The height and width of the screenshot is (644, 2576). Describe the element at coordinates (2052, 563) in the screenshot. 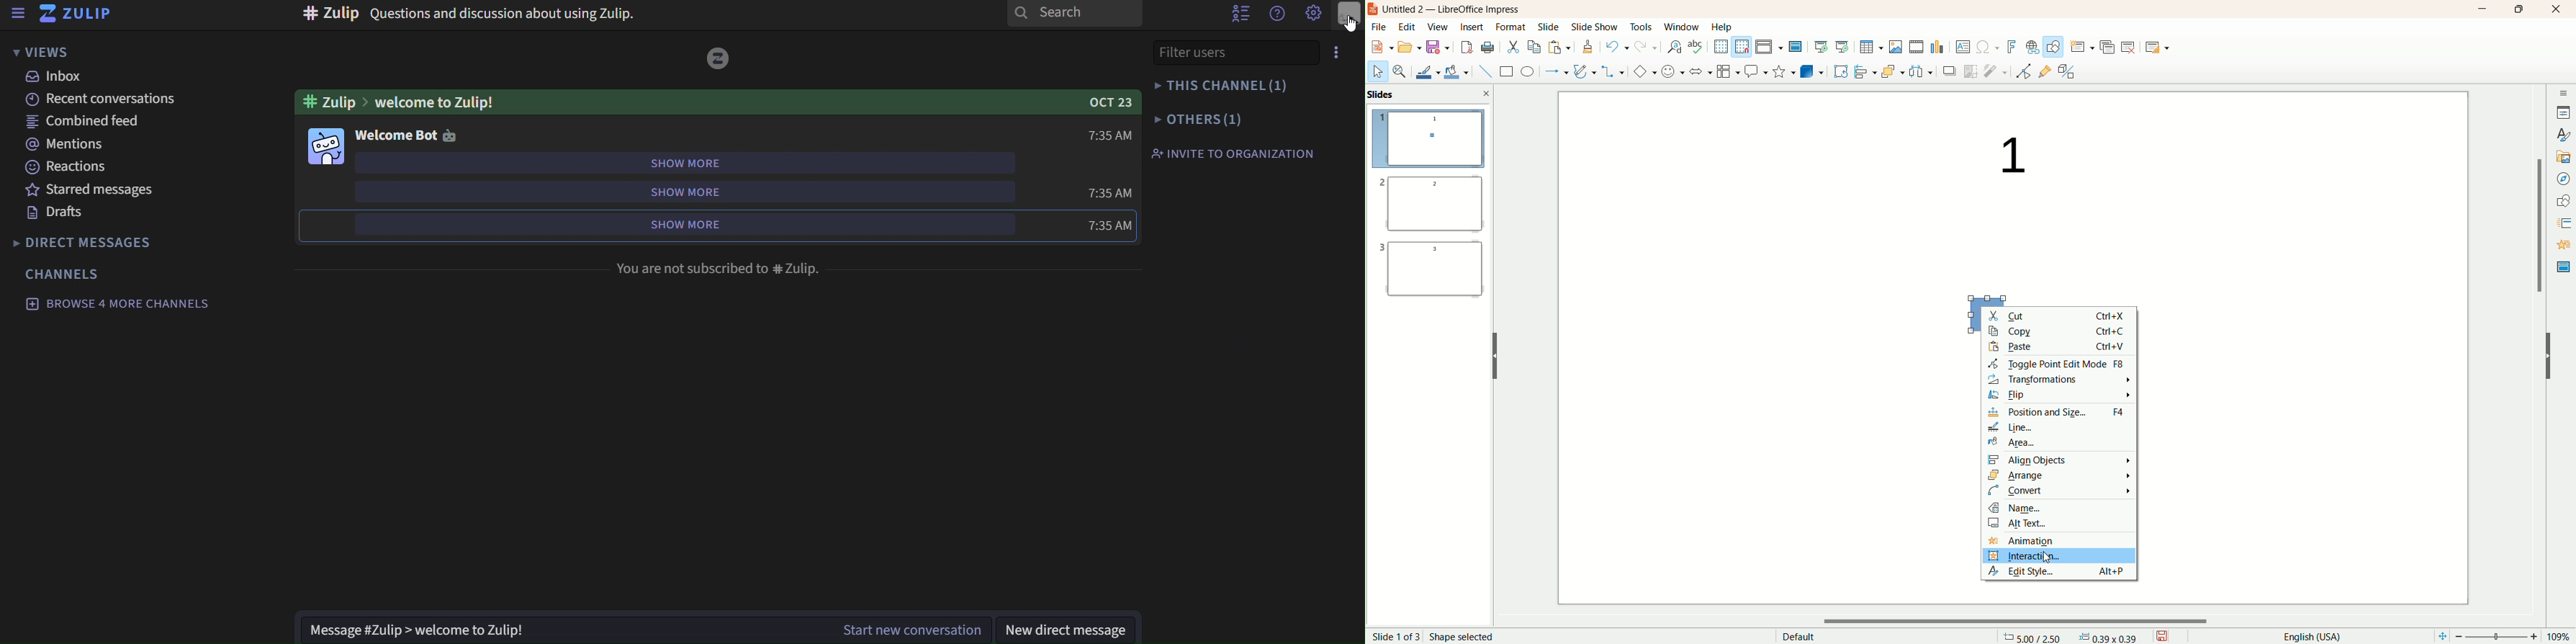

I see `cursor` at that location.